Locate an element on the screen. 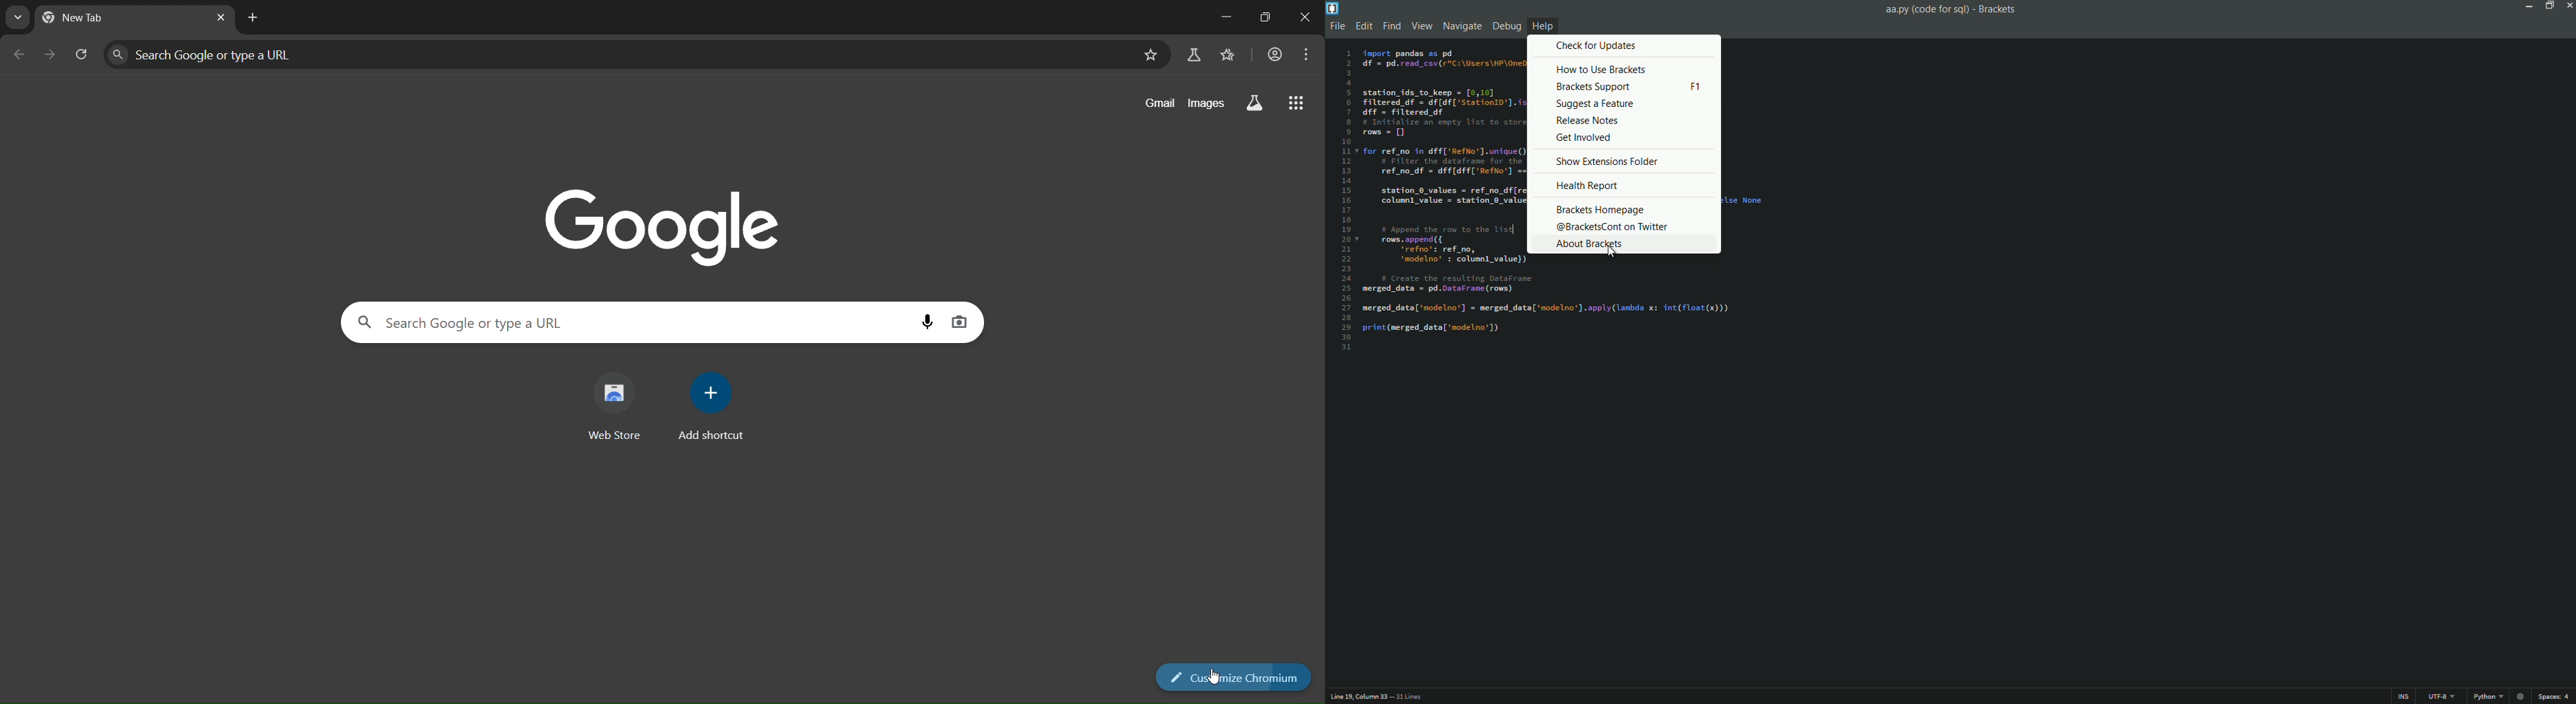 The height and width of the screenshot is (728, 2576). find menu is located at coordinates (1393, 25).